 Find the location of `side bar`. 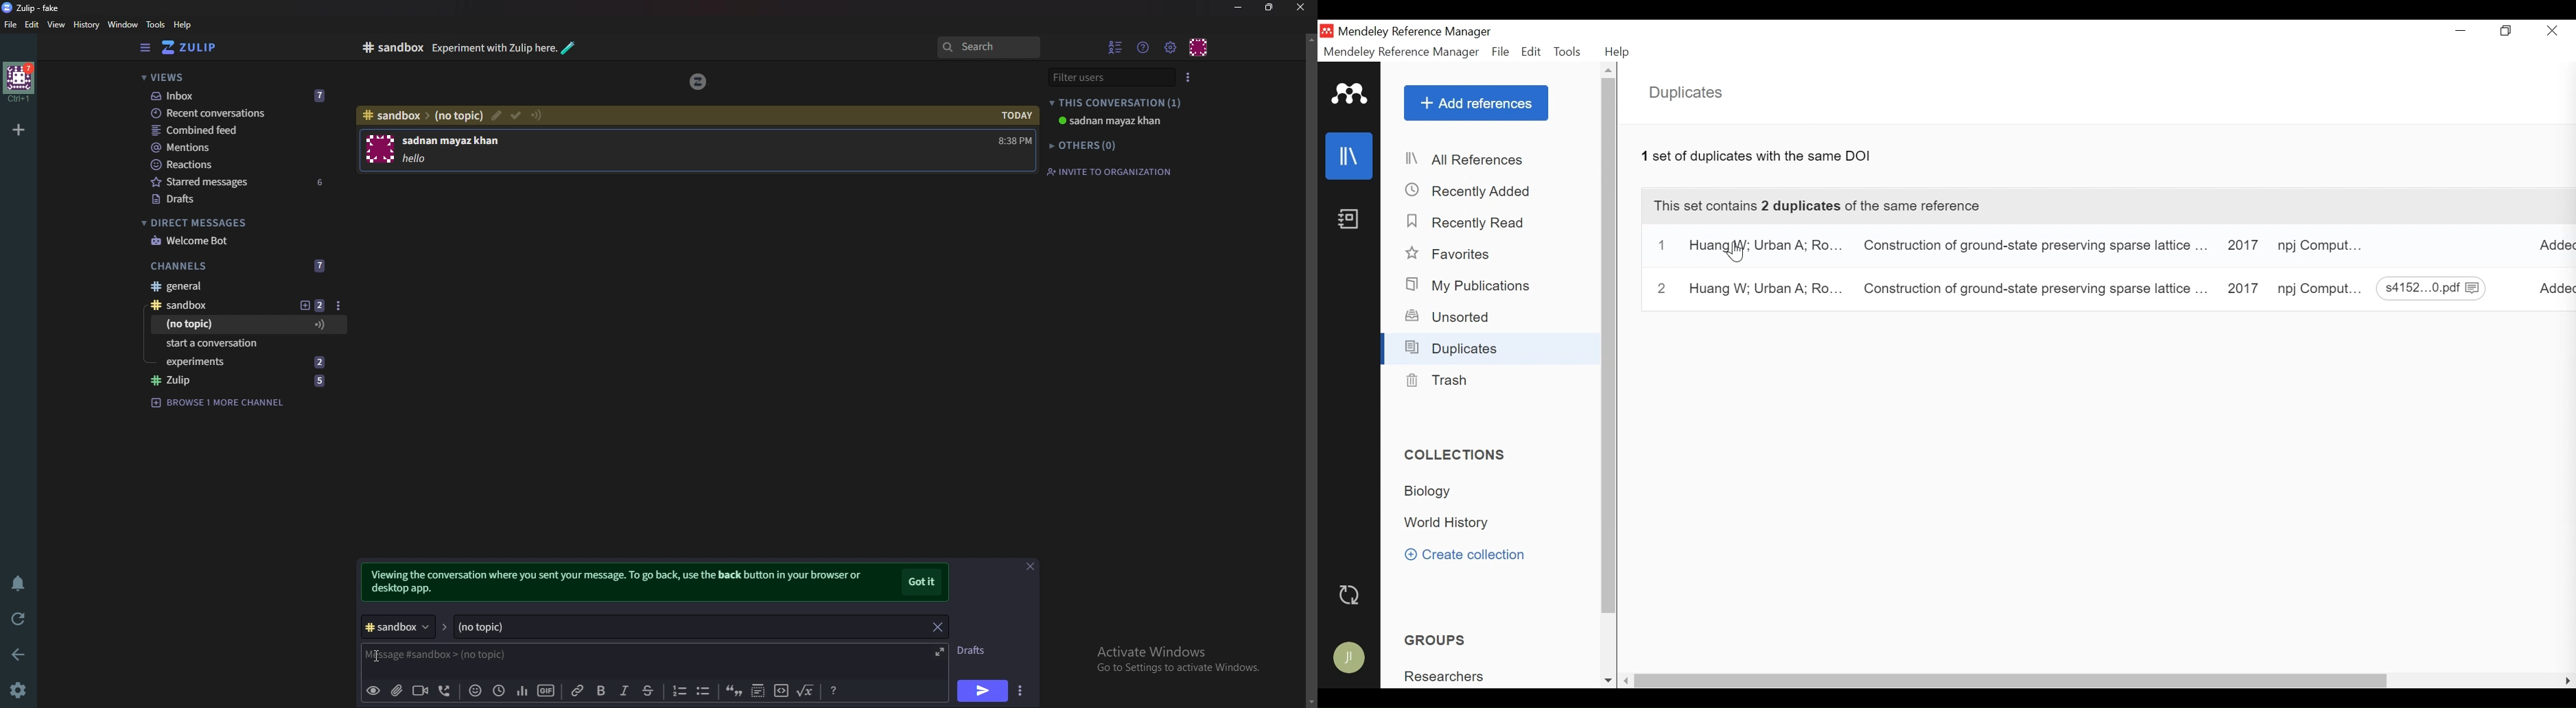

side bar is located at coordinates (145, 48).